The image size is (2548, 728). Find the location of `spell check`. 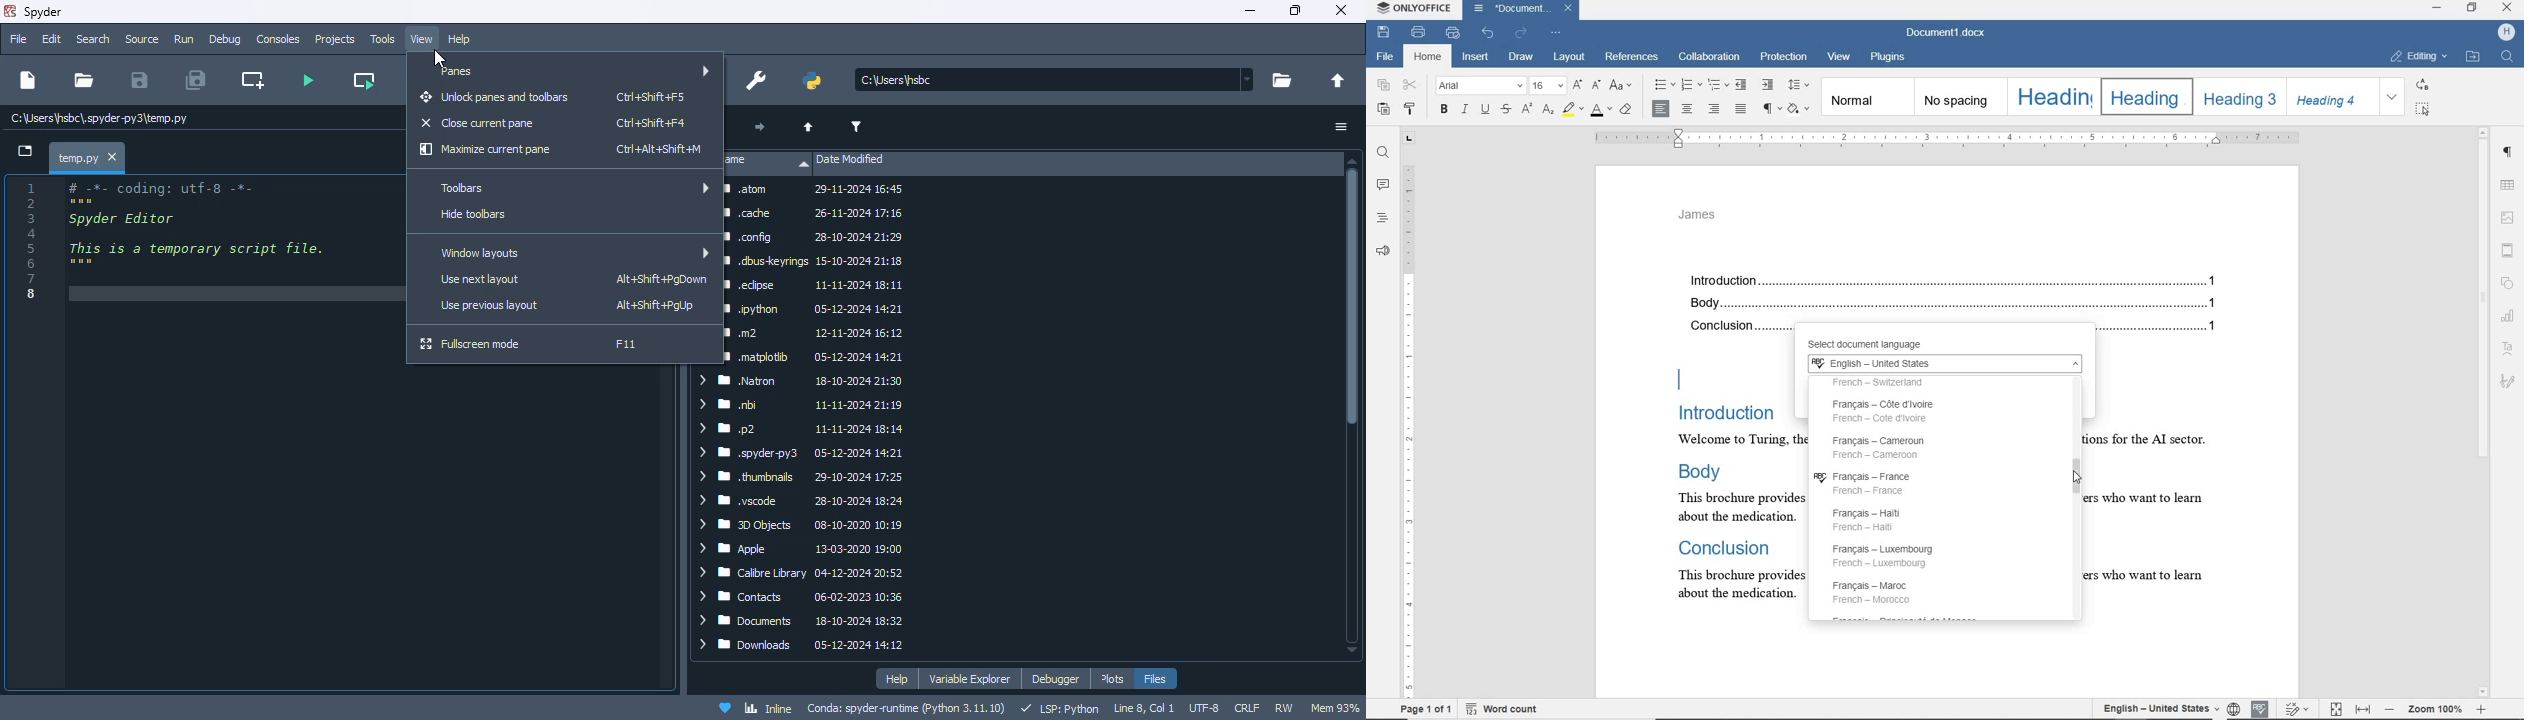

spell check is located at coordinates (2258, 707).